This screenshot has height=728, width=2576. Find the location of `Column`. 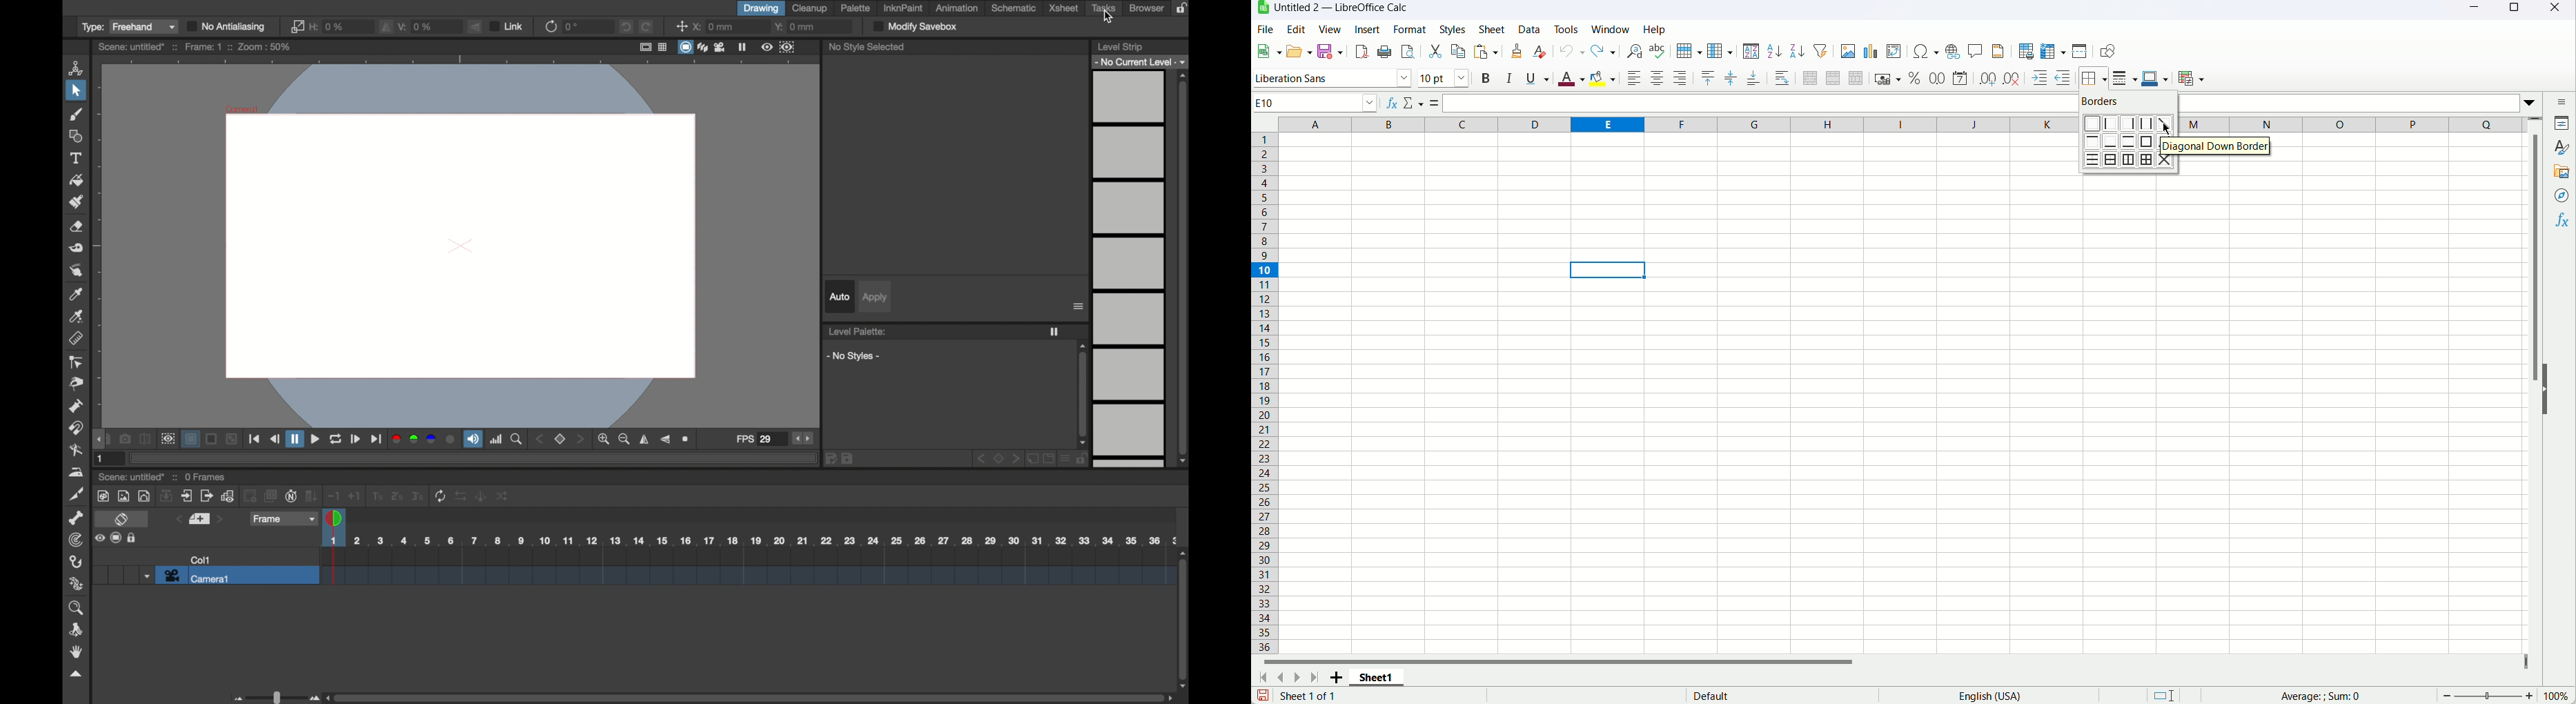

Column is located at coordinates (1721, 50).